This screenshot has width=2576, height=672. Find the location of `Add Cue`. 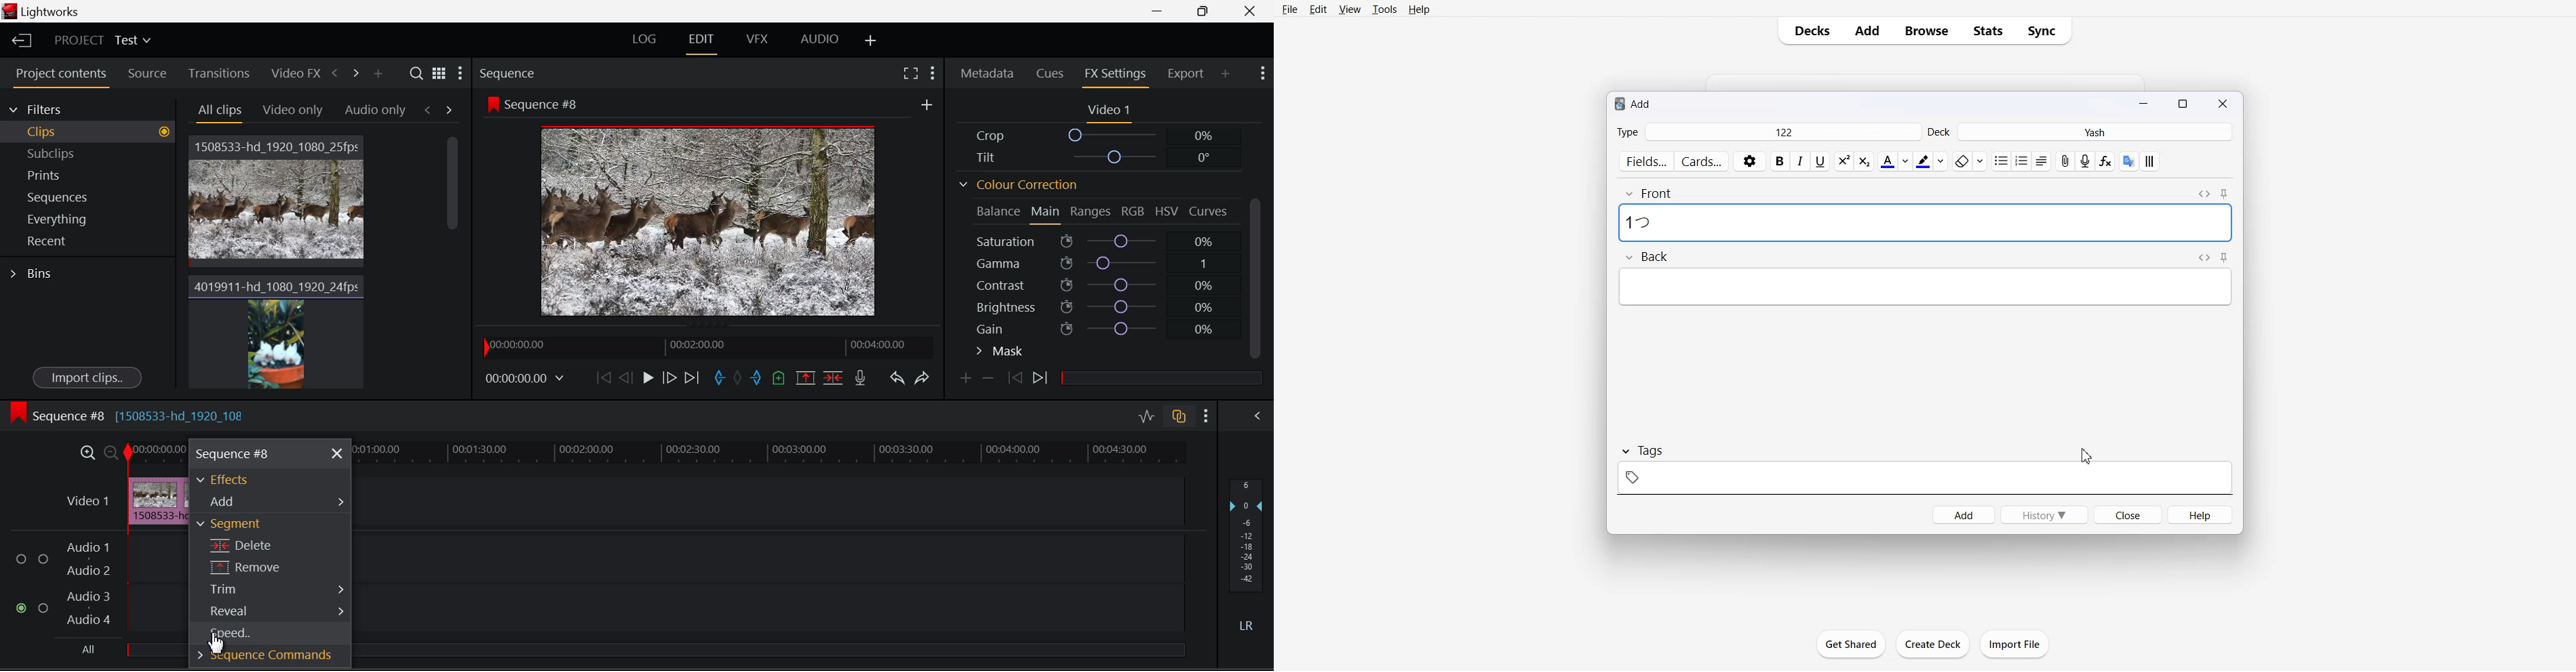

Add Cue is located at coordinates (779, 378).